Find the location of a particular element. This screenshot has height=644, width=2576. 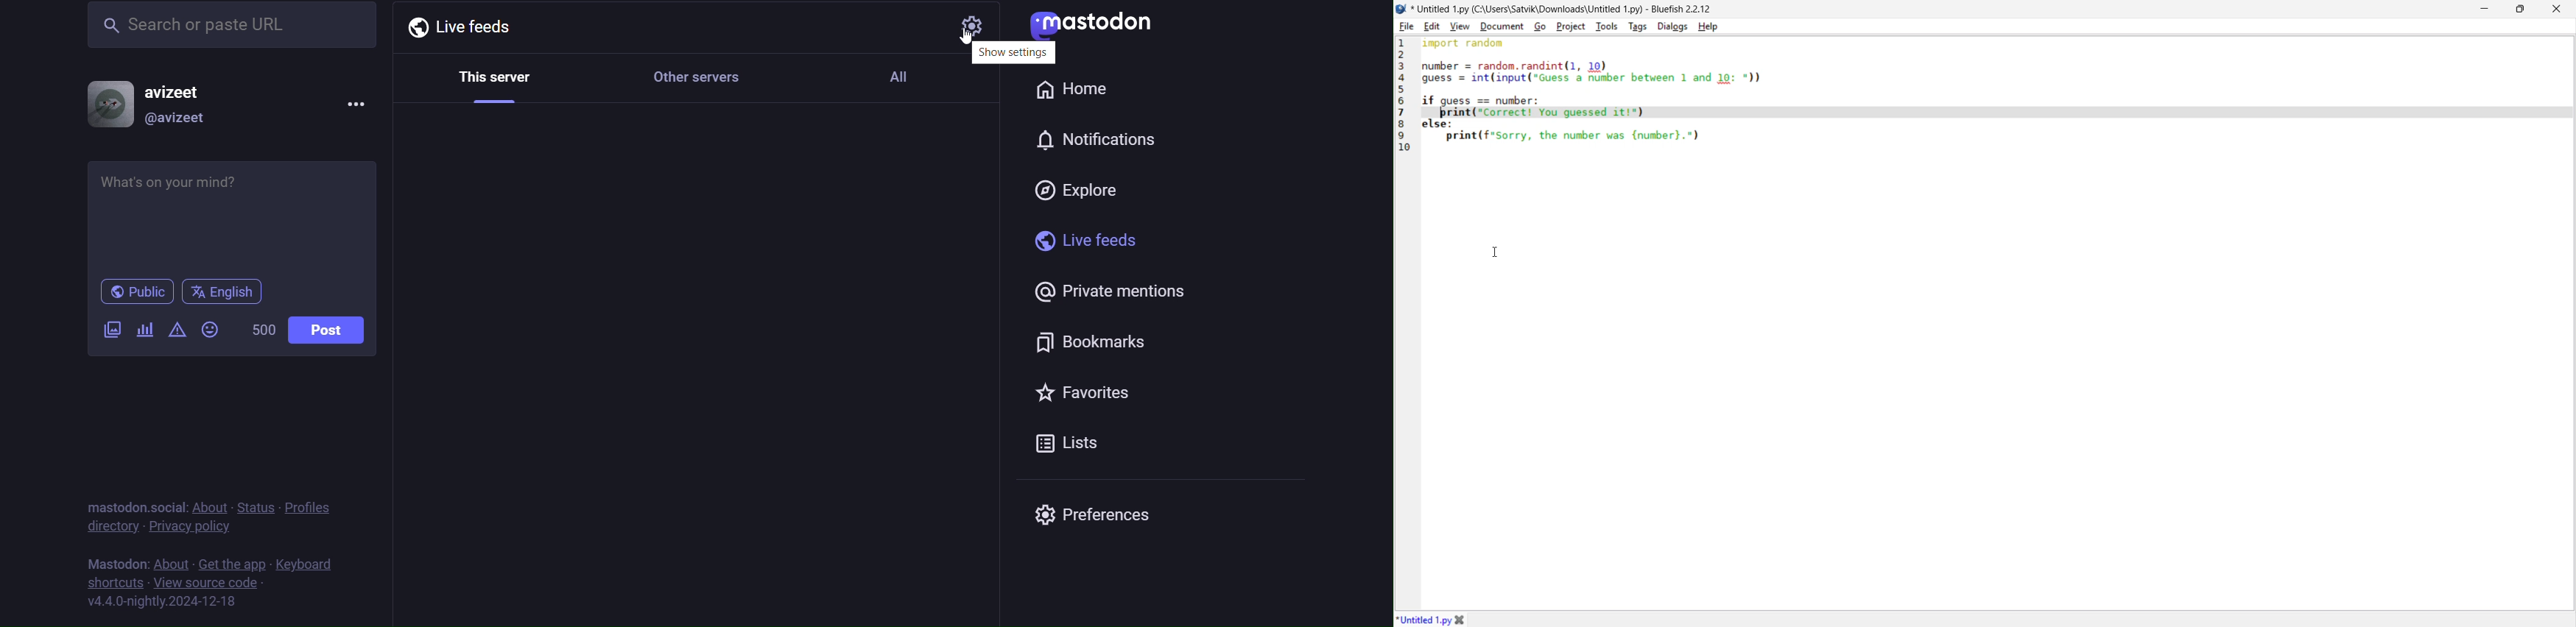

bookmarks is located at coordinates (1099, 341).